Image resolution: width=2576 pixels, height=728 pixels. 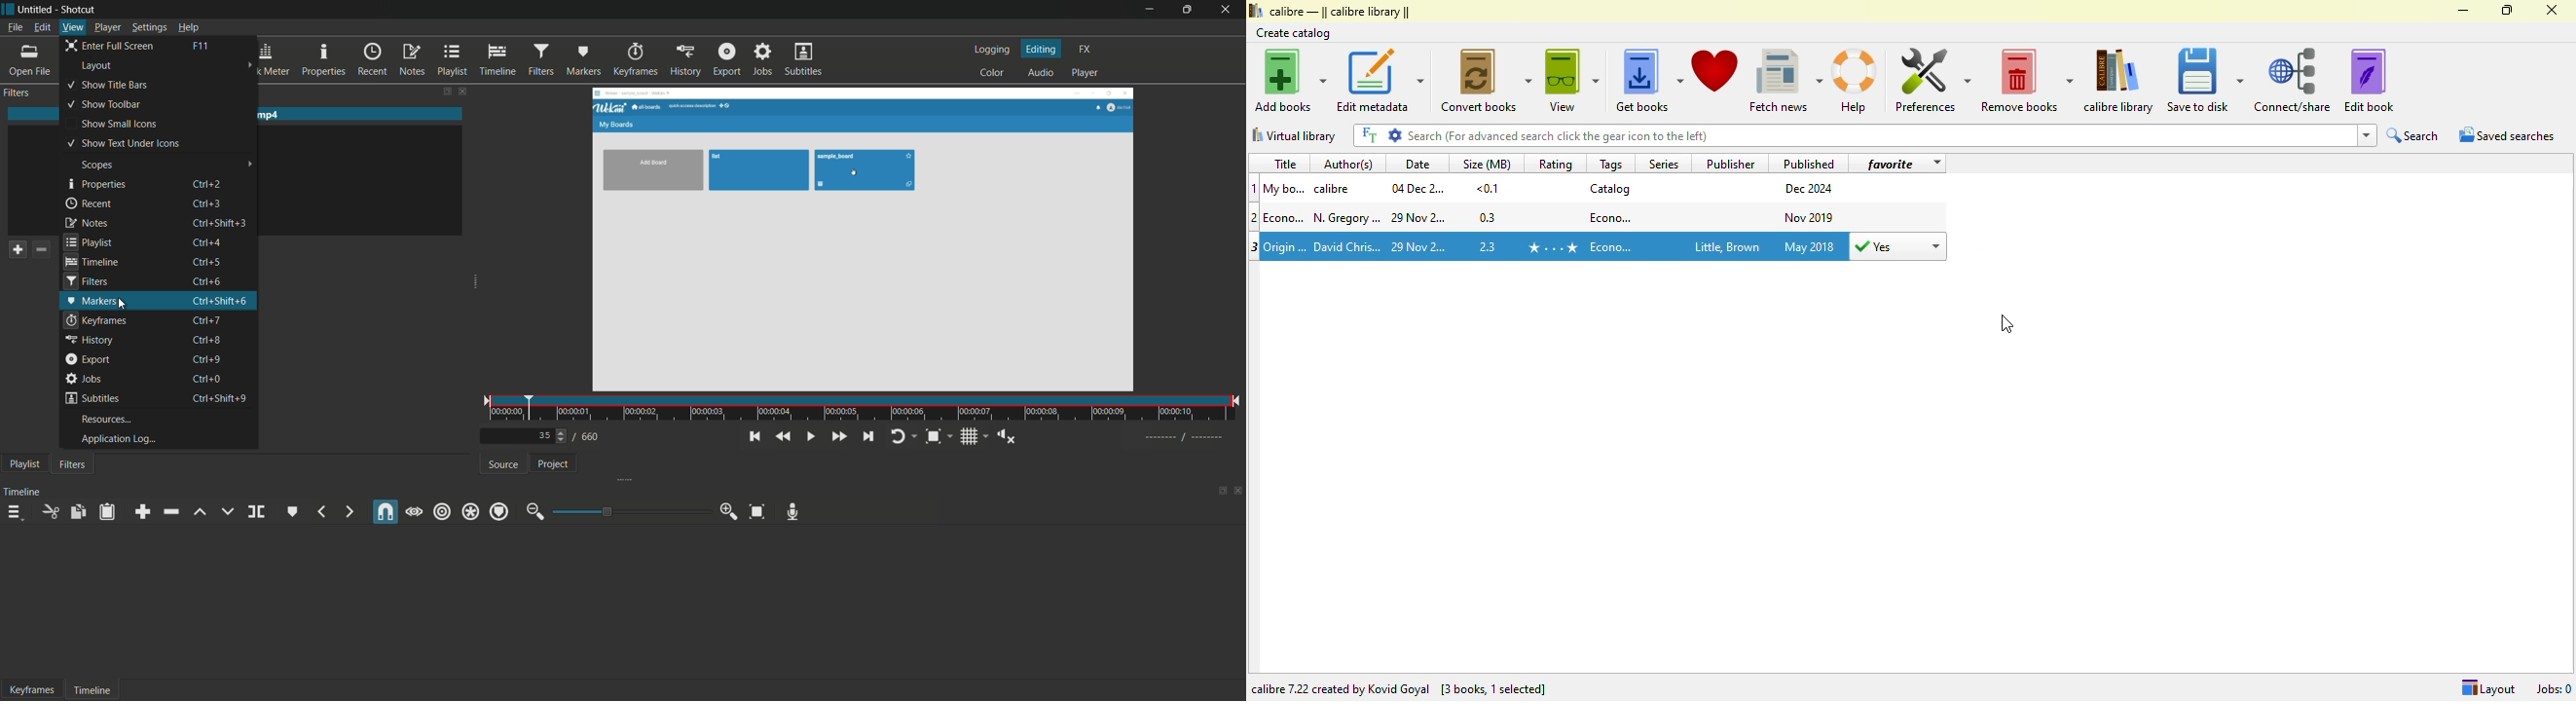 I want to click on edit menu, so click(x=42, y=27).